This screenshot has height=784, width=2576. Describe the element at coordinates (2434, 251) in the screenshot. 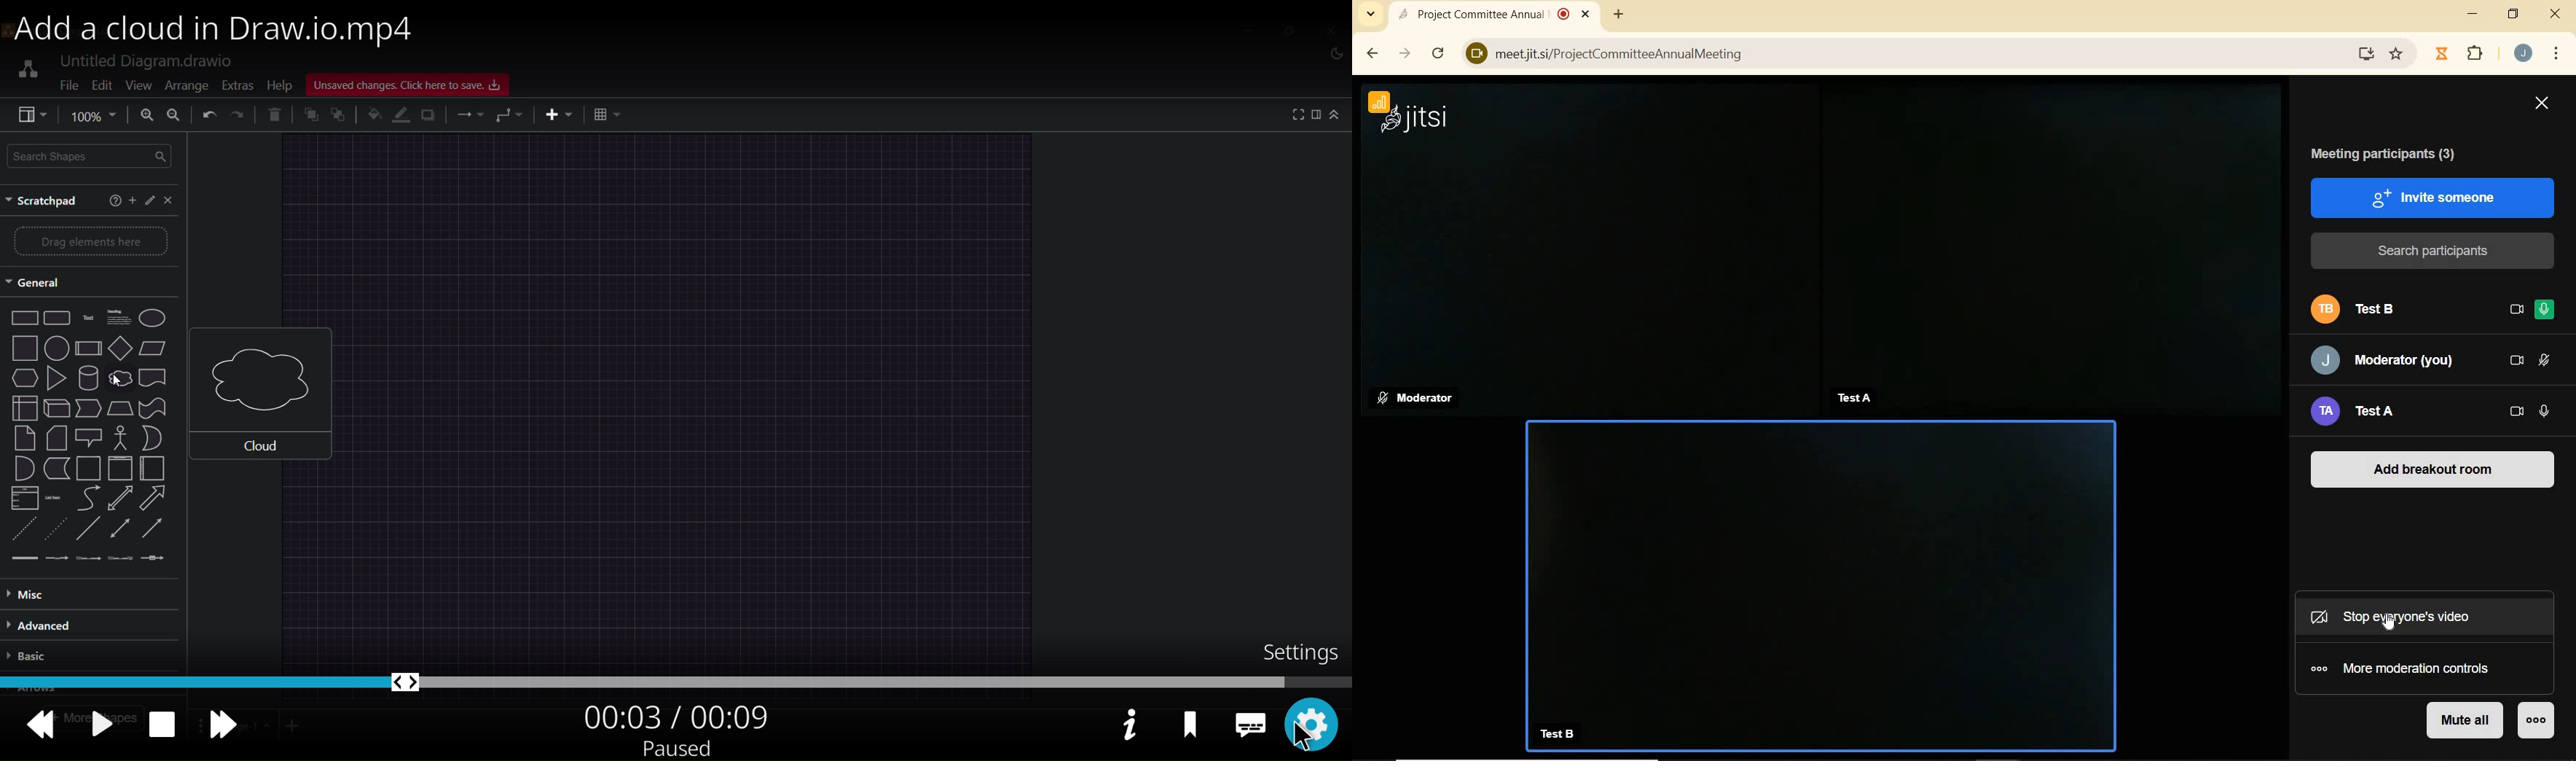

I see `SEARCH PARTICIPANTS` at that location.